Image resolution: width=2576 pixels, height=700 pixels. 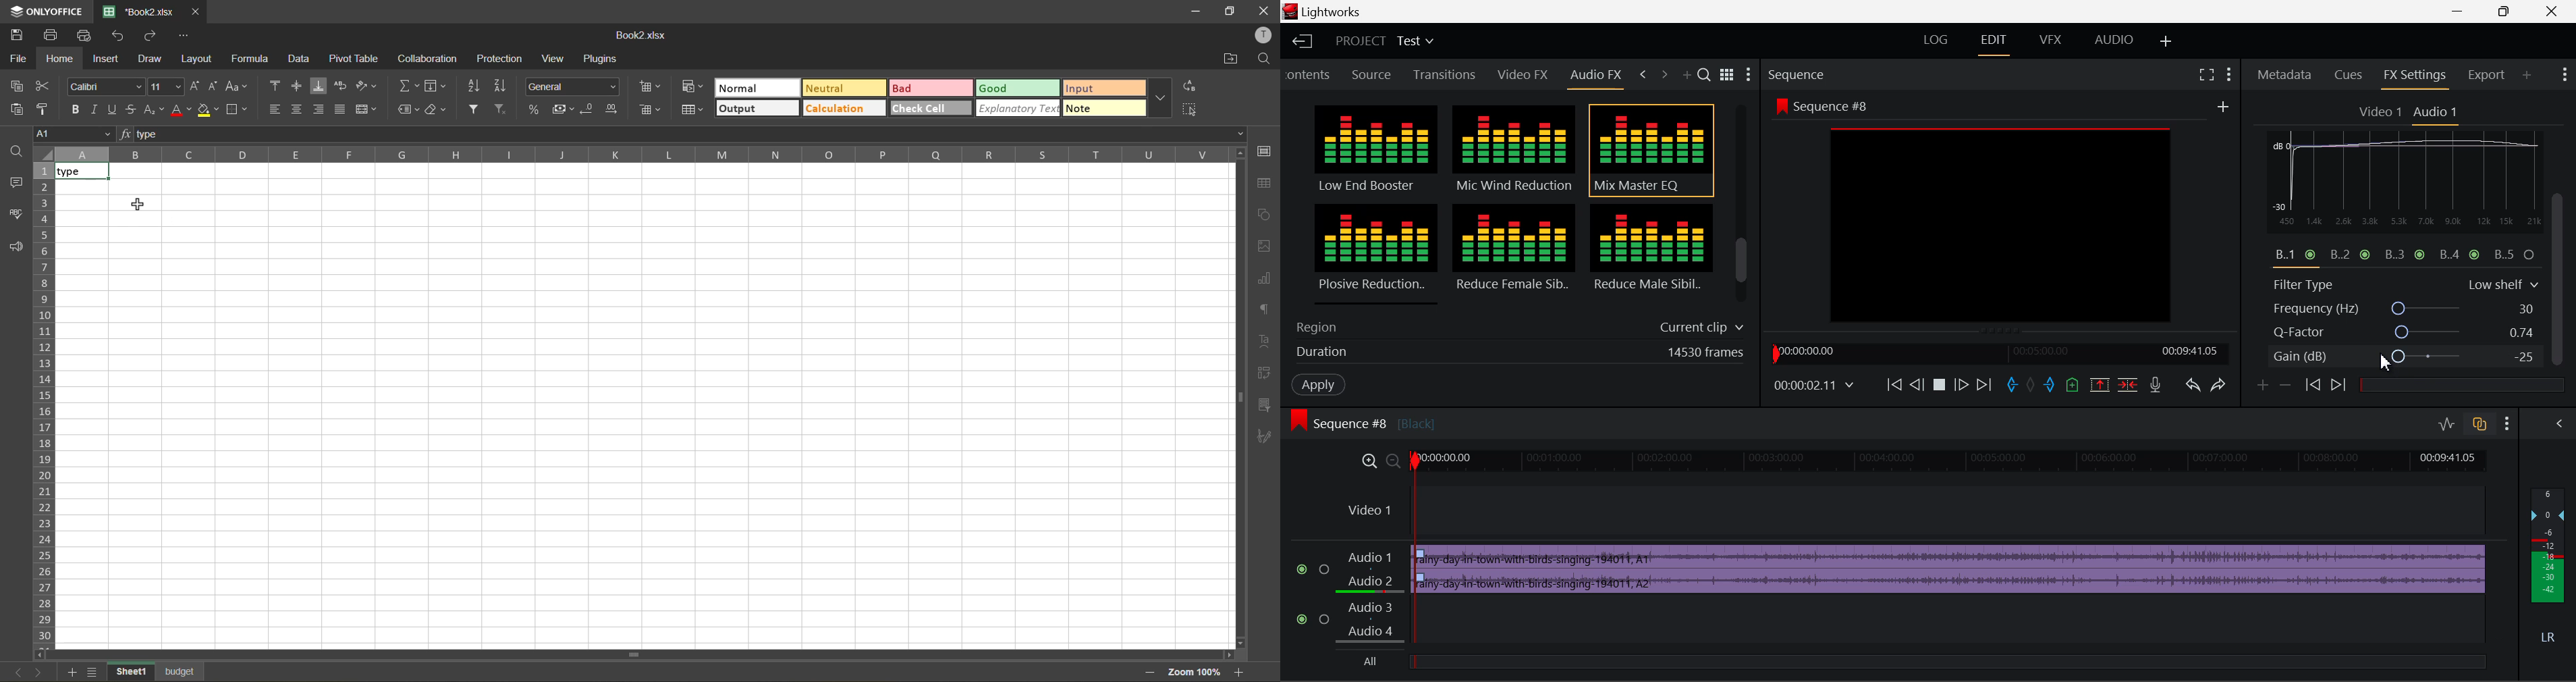 What do you see at coordinates (1265, 340) in the screenshot?
I see `text` at bounding box center [1265, 340].